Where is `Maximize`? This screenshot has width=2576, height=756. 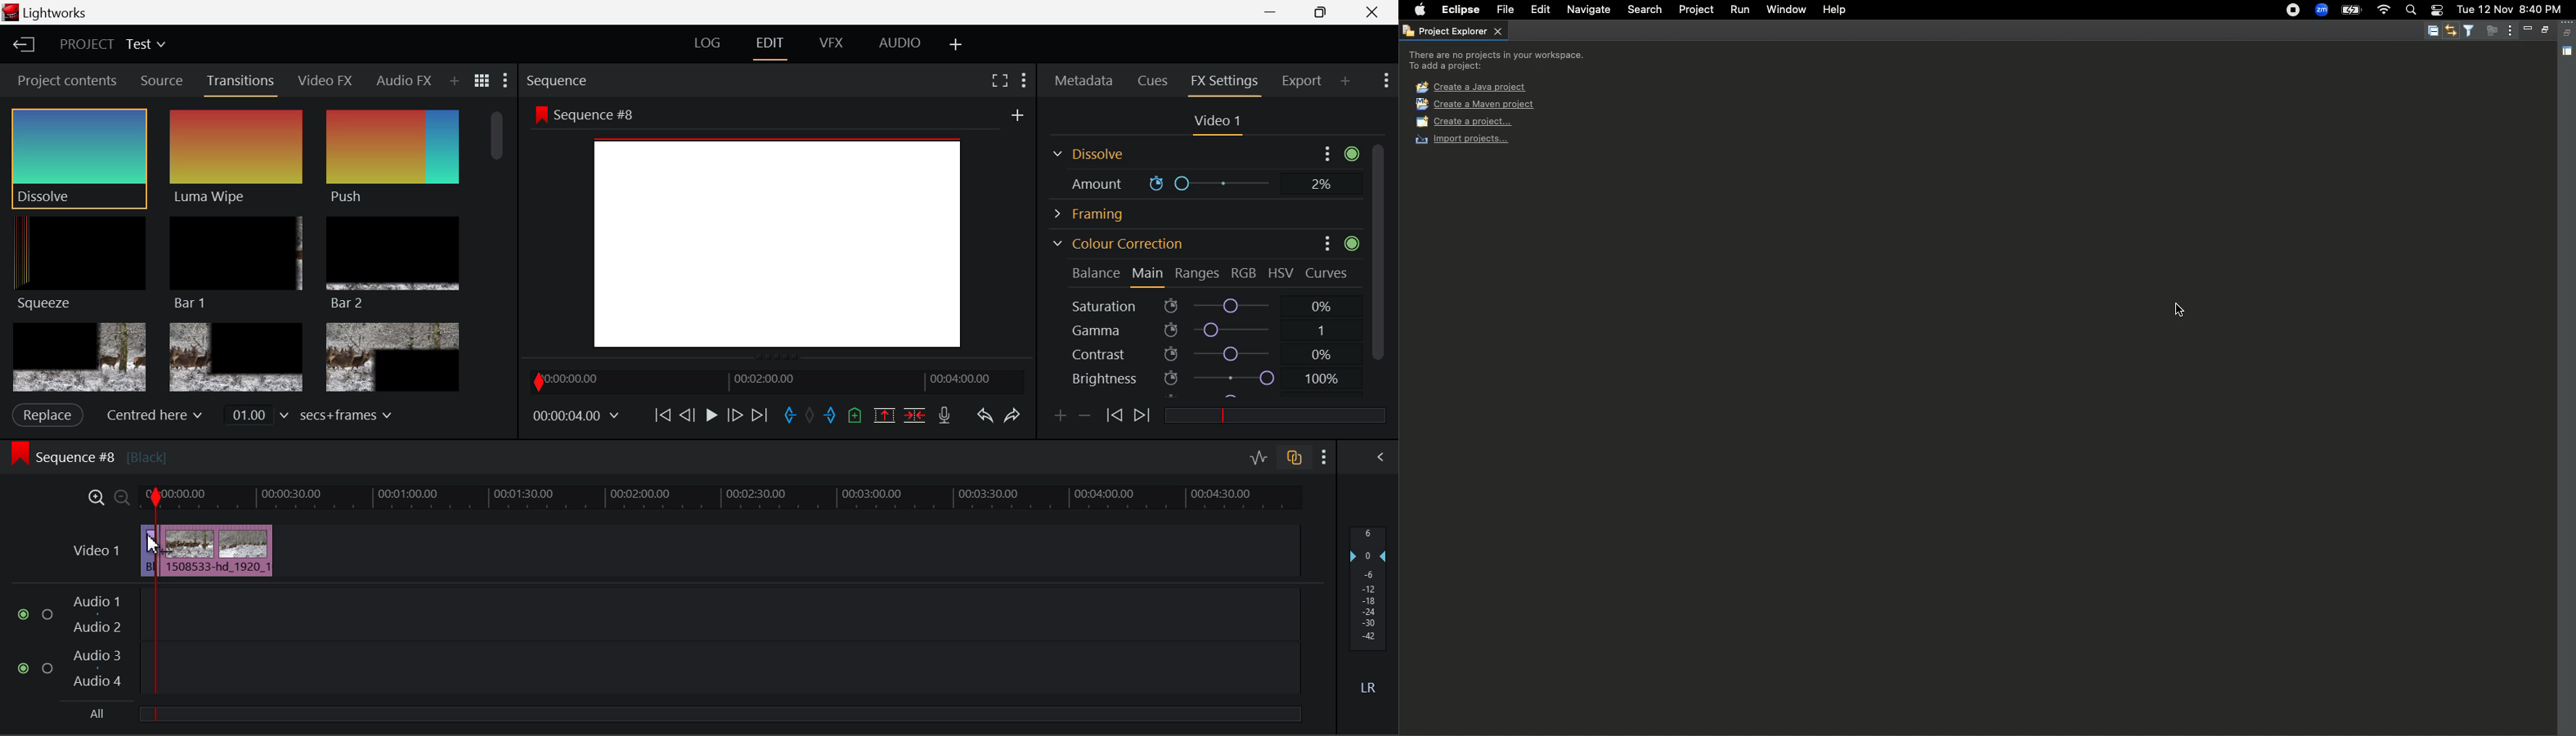 Maximize is located at coordinates (2543, 31).